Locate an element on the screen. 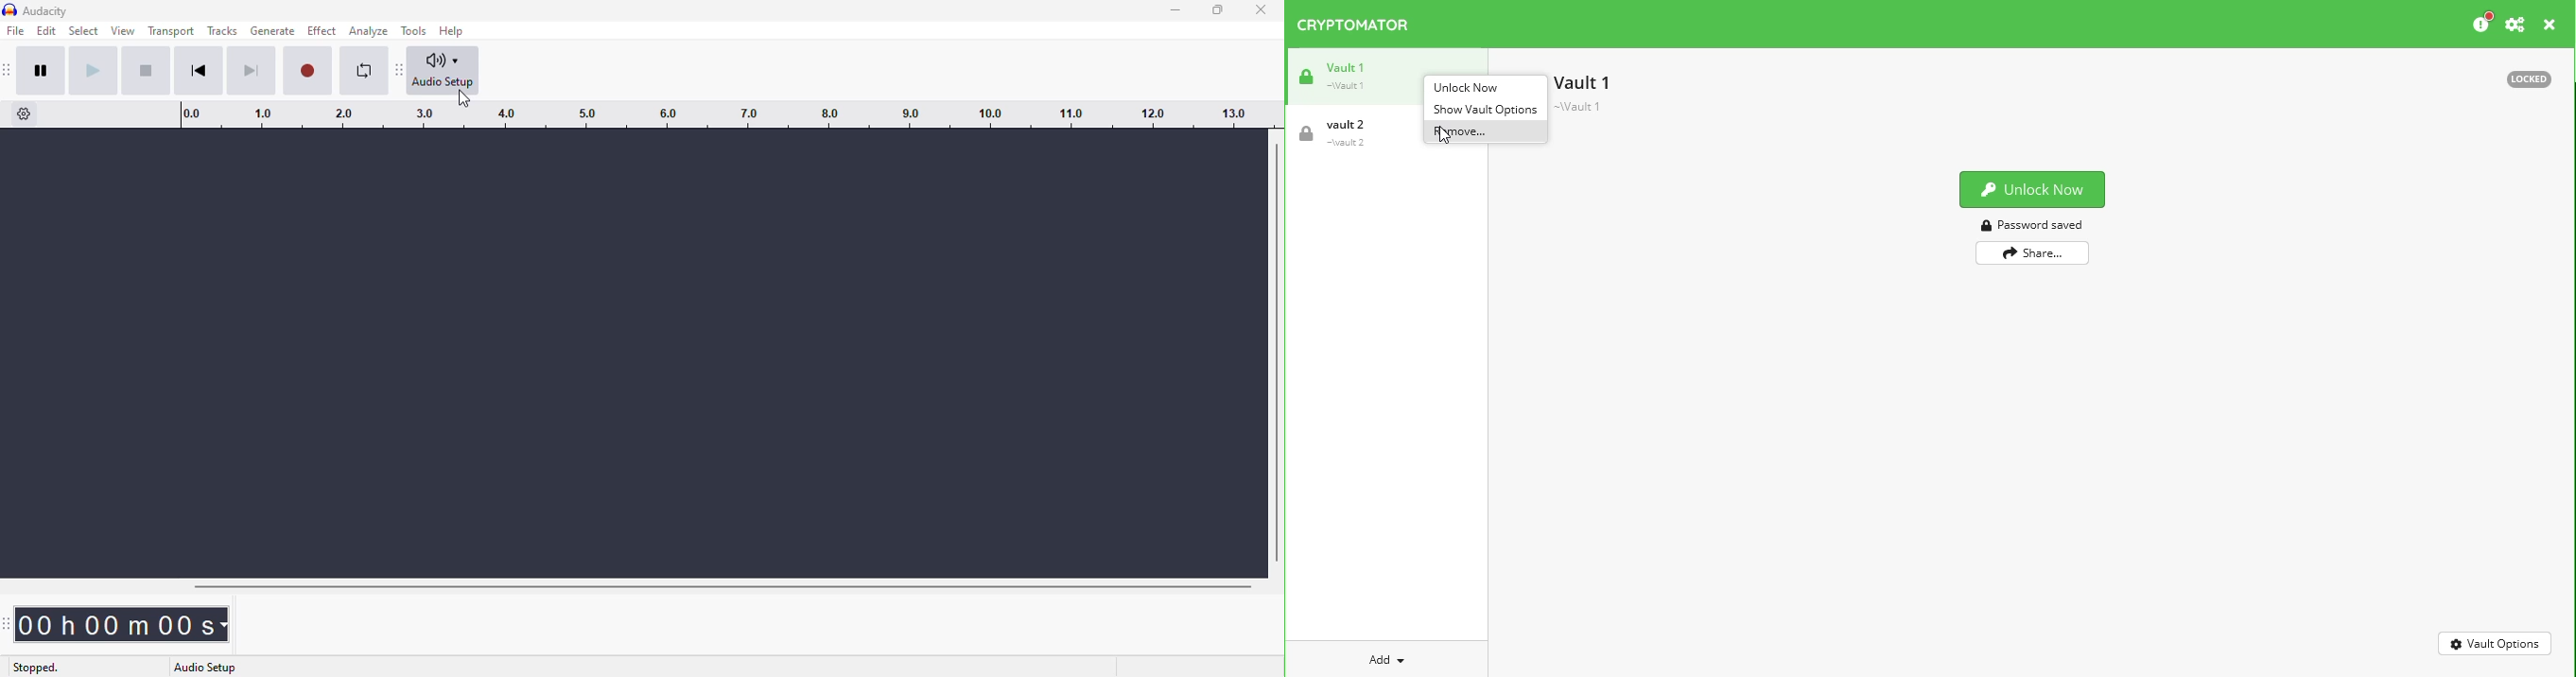  time is located at coordinates (126, 623).